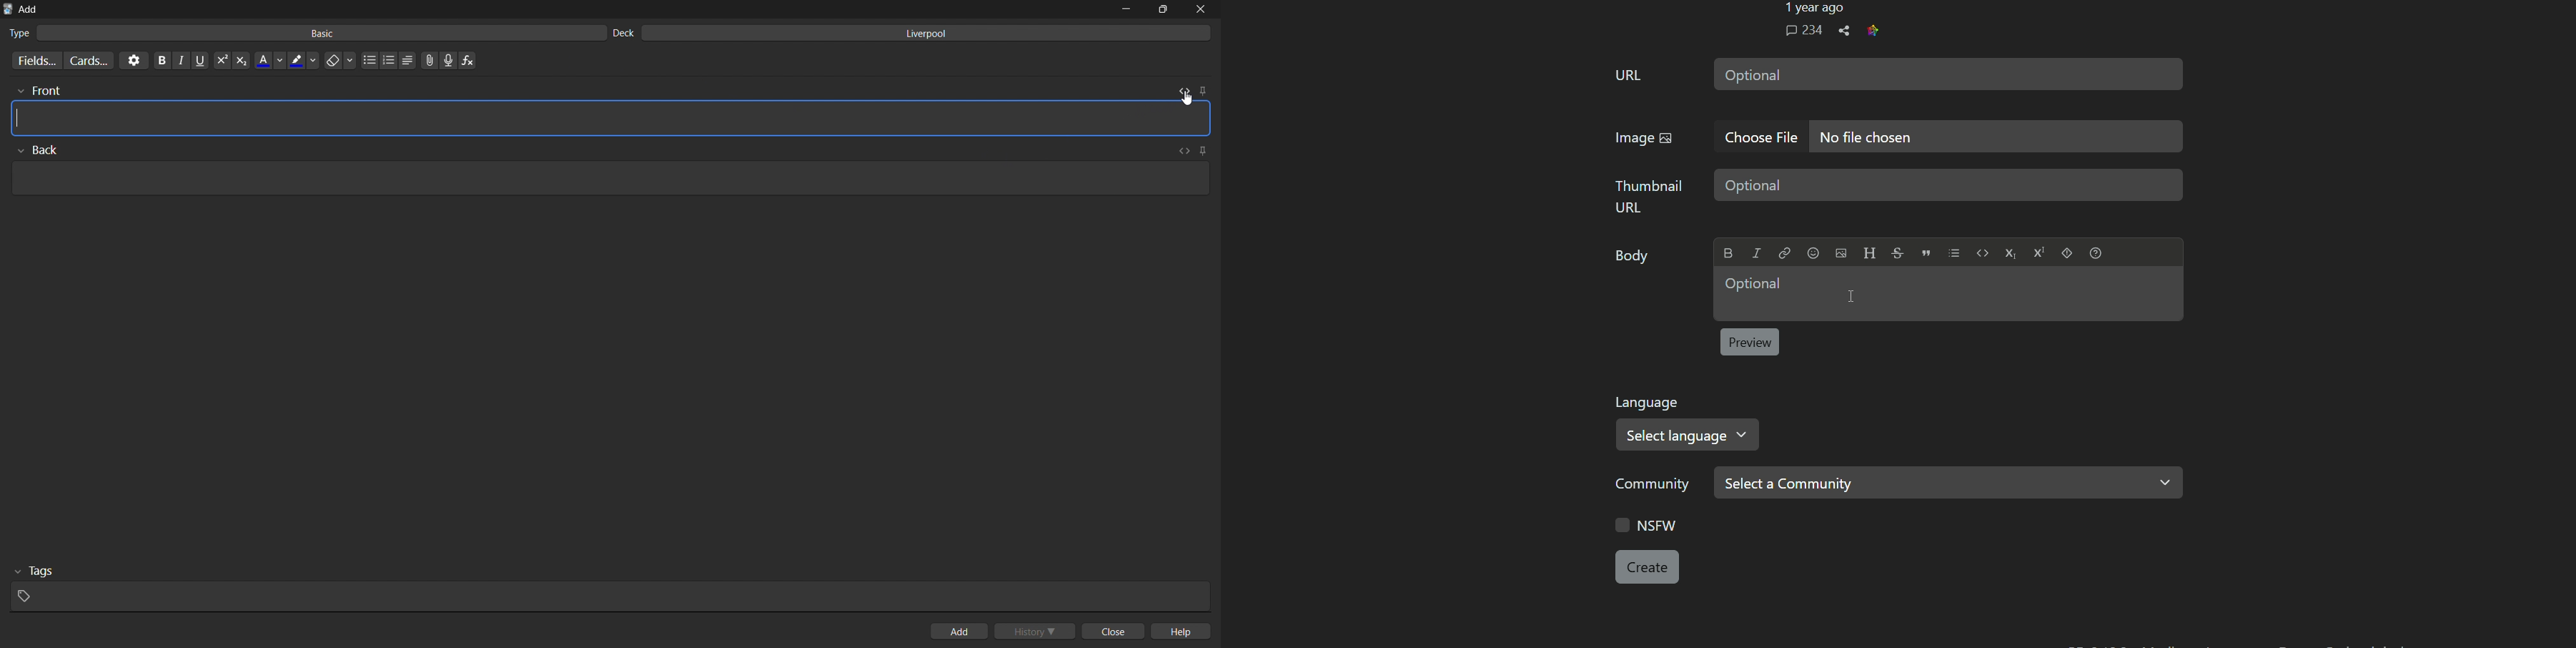 The image size is (2576, 672). I want to click on text box, so click(1948, 73).